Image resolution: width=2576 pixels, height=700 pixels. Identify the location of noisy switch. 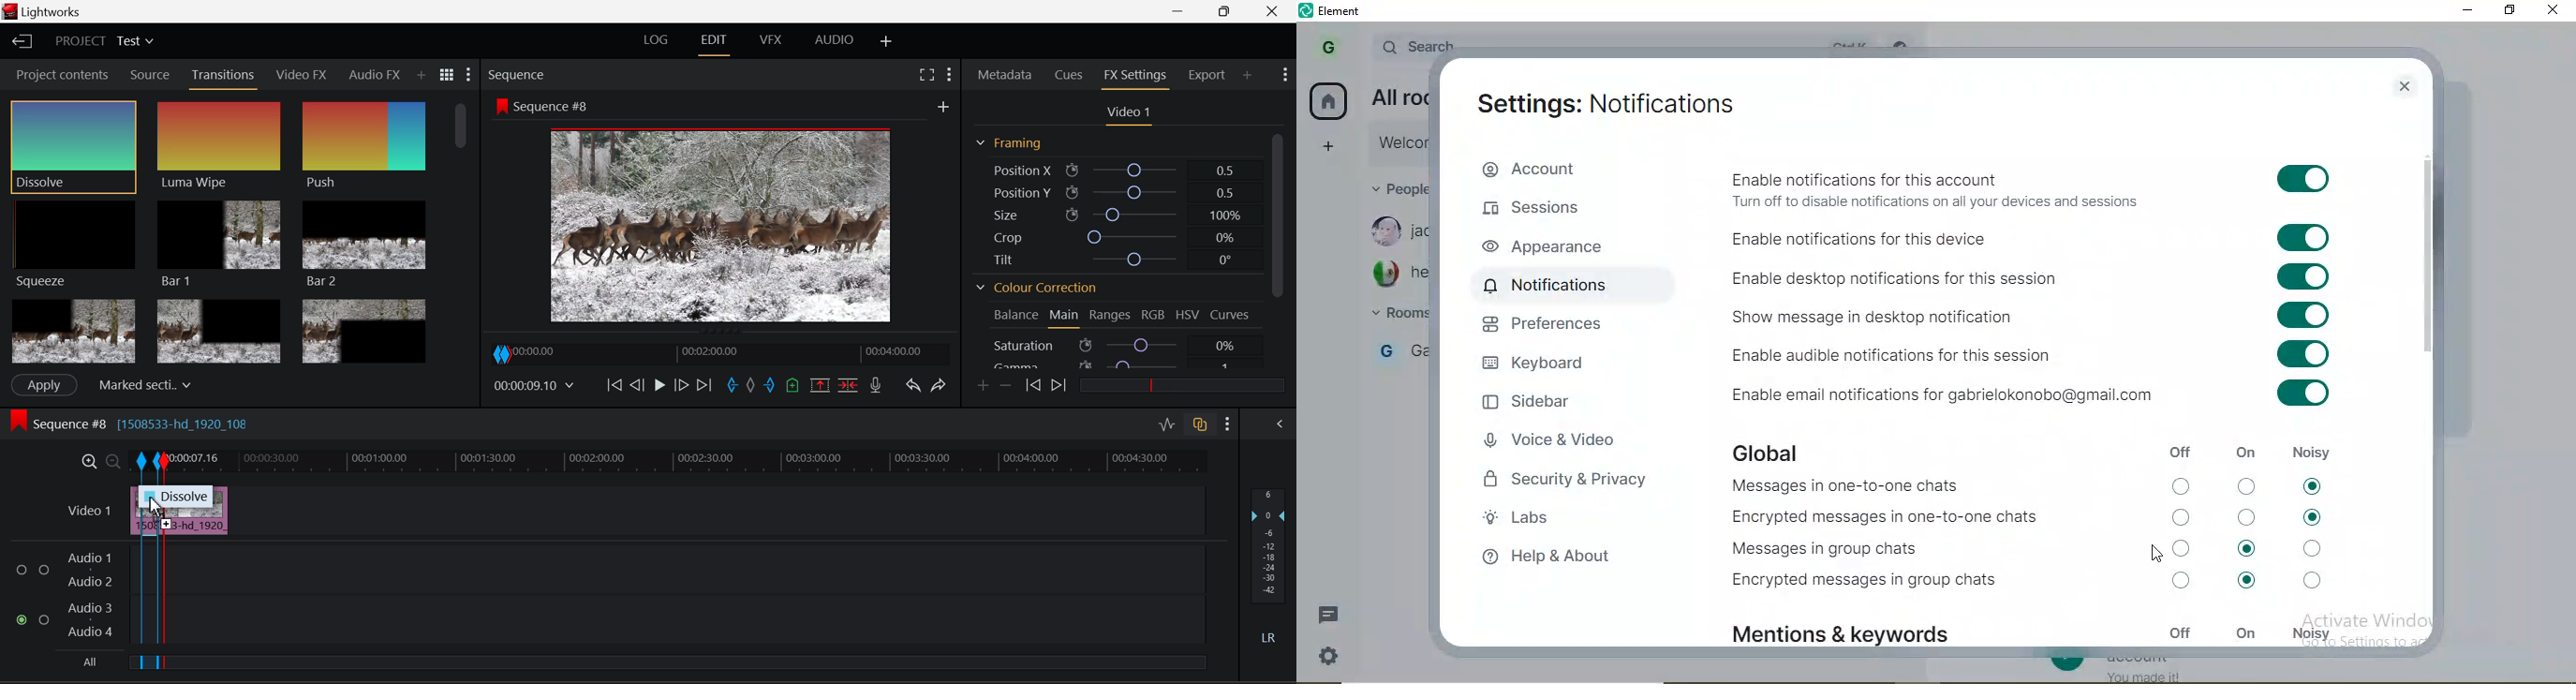
(2314, 580).